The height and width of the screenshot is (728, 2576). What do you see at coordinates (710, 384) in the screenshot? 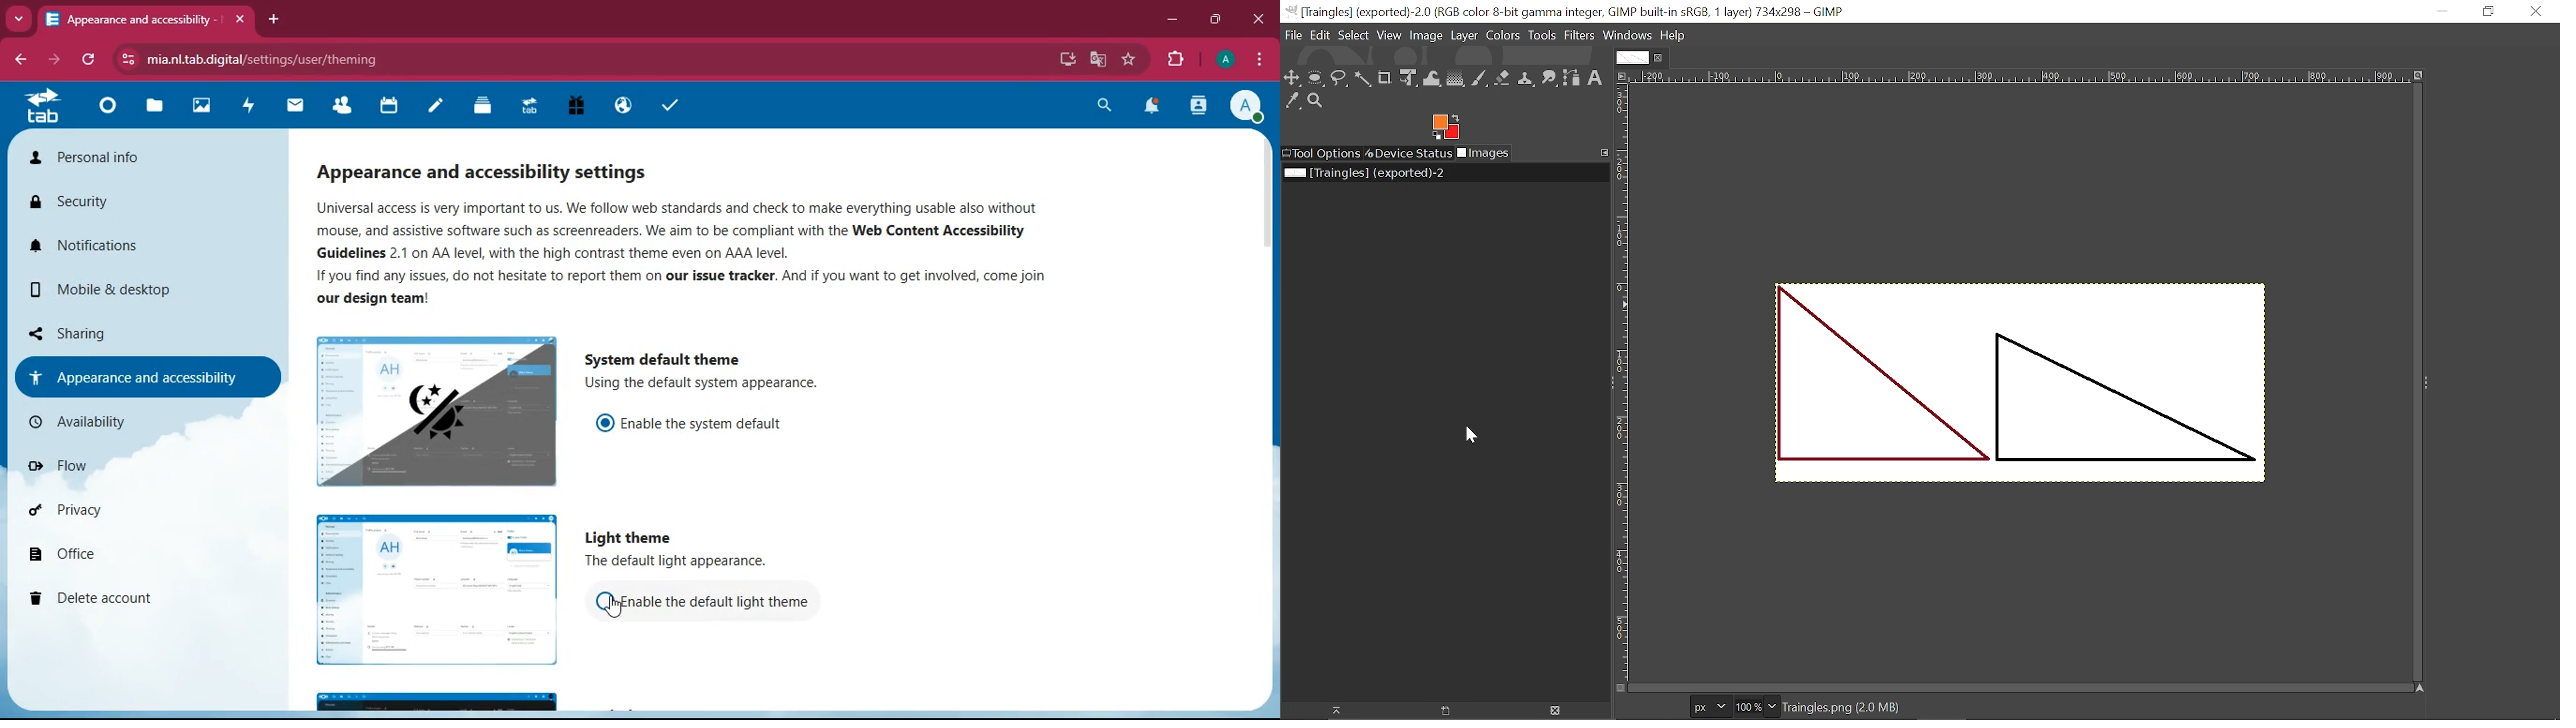
I see `description` at bounding box center [710, 384].